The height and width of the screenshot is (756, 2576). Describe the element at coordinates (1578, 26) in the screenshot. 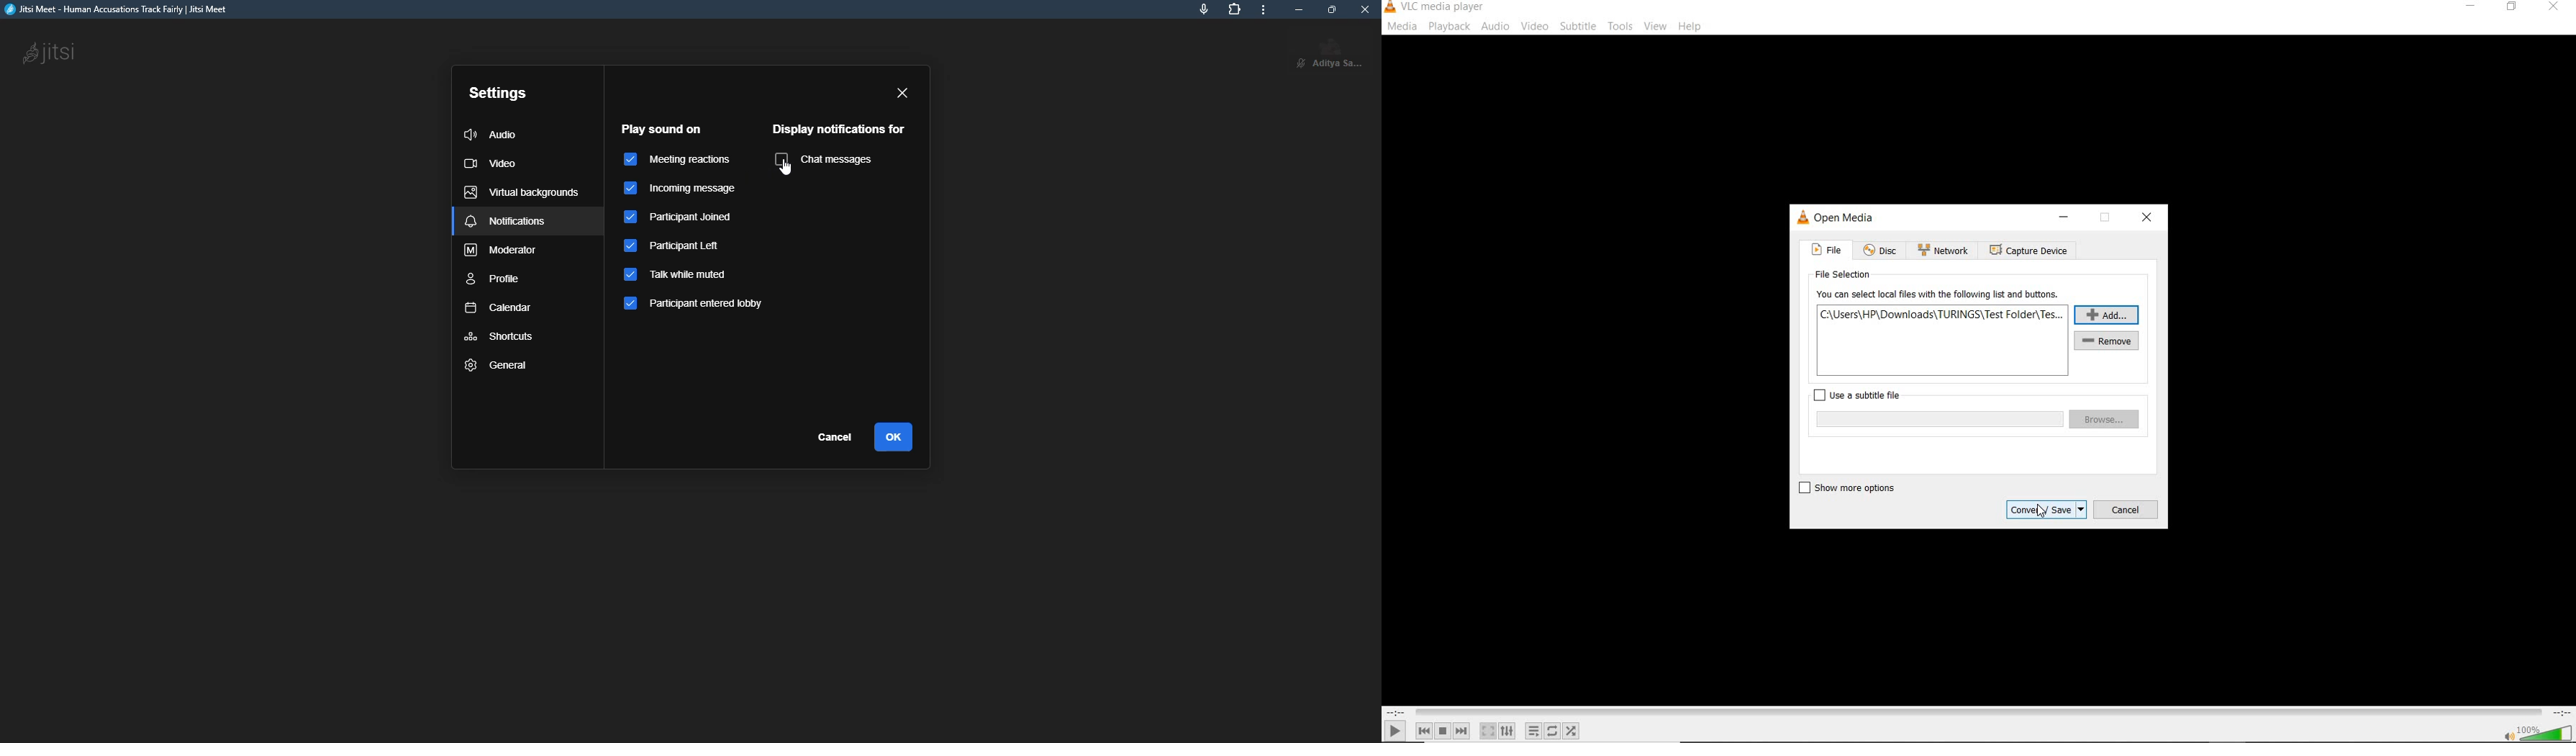

I see `subtitle` at that location.